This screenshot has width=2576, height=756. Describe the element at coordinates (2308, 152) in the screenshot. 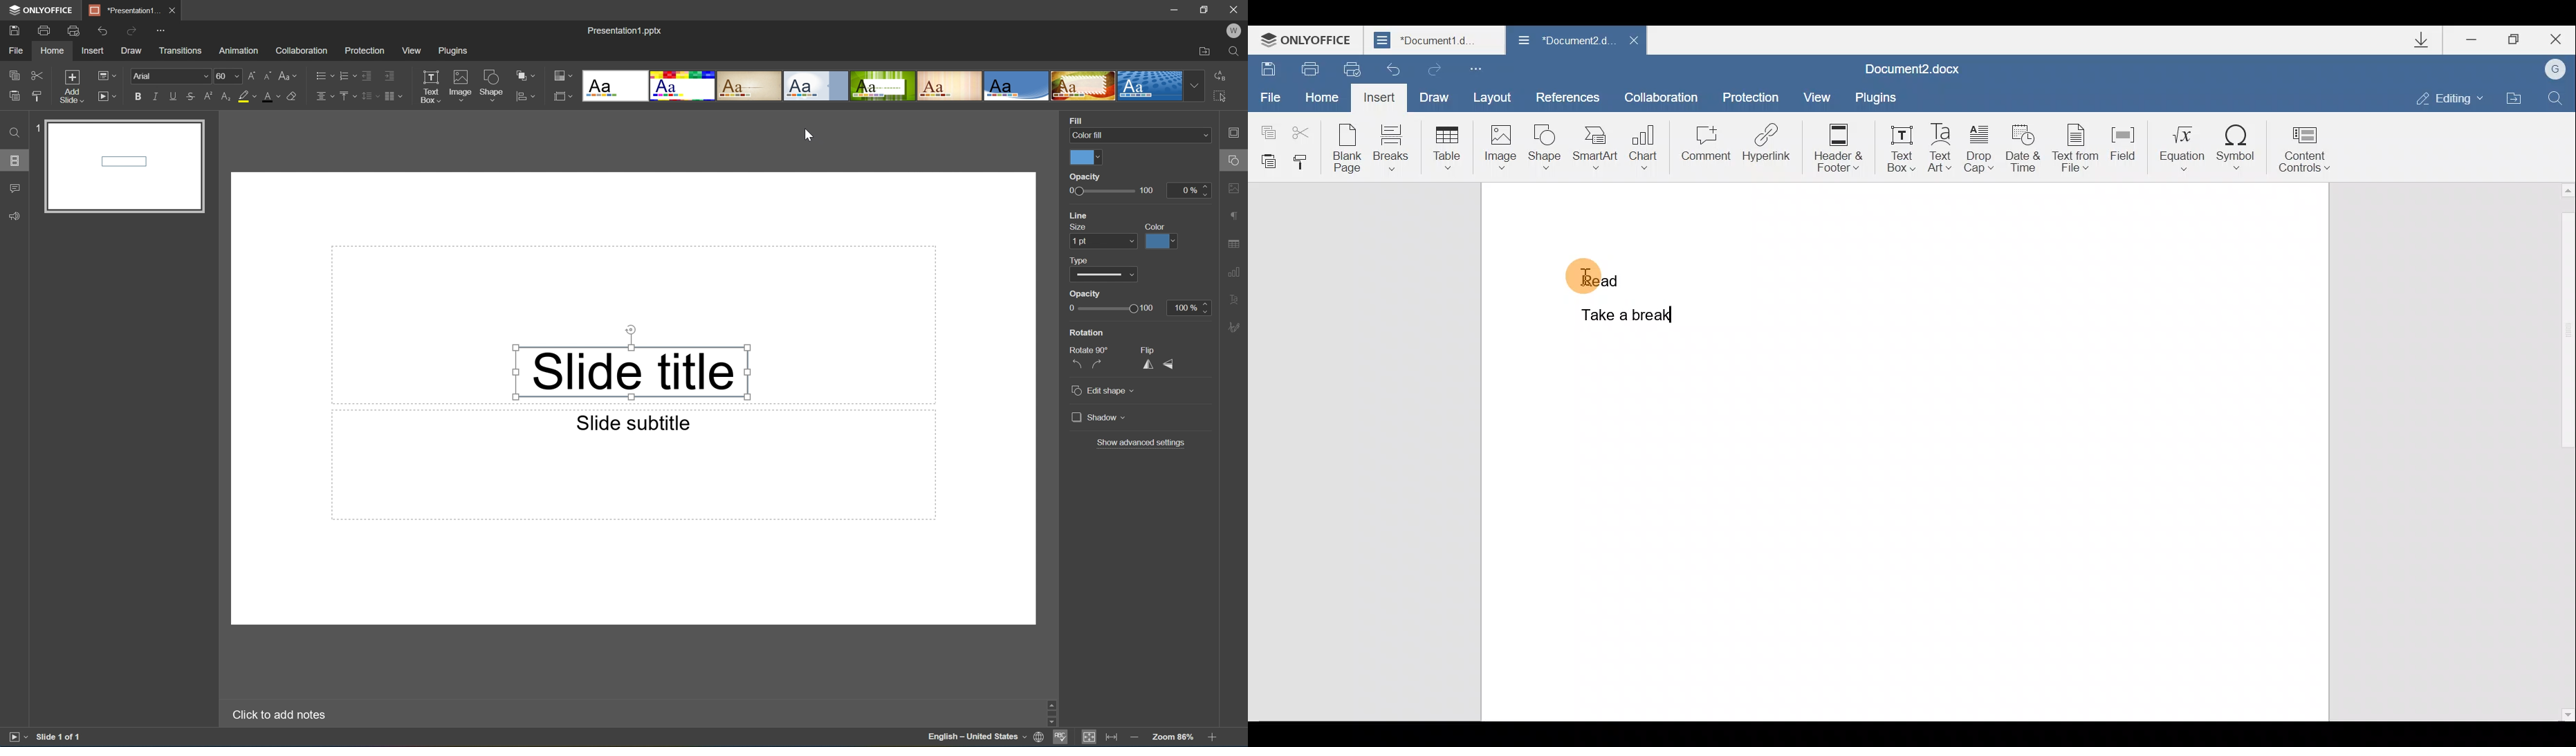

I see `Content controls` at that location.